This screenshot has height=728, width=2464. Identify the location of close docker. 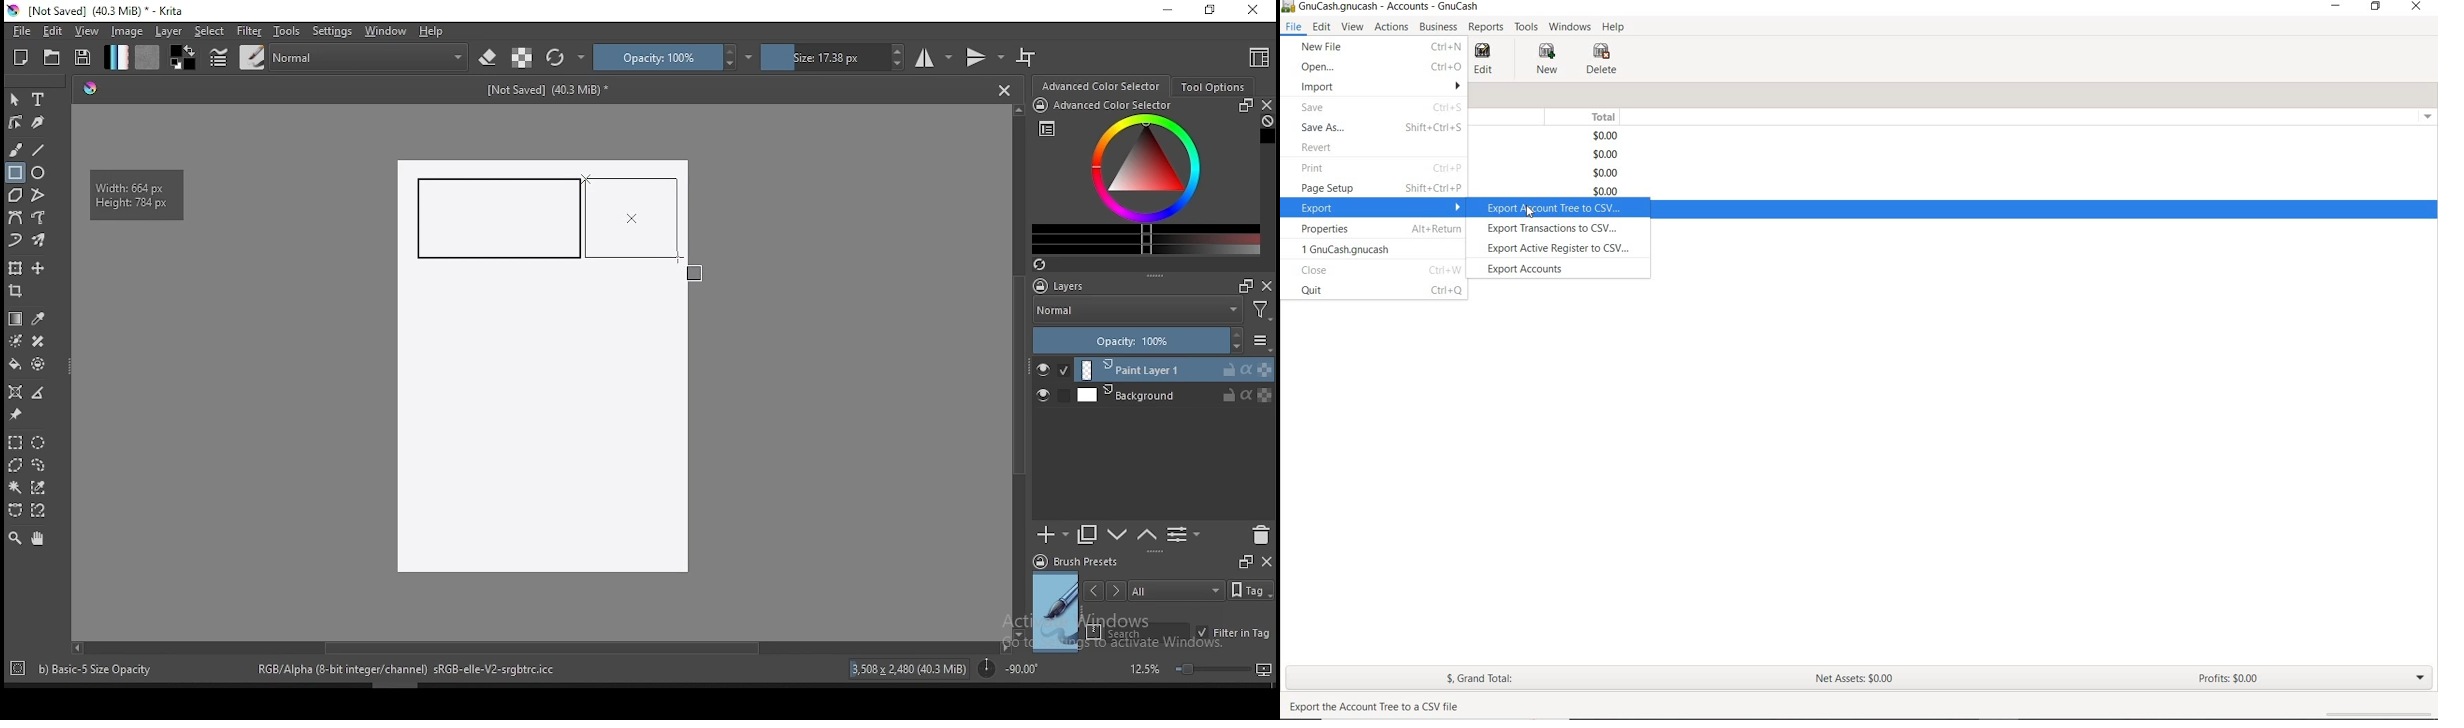
(1266, 105).